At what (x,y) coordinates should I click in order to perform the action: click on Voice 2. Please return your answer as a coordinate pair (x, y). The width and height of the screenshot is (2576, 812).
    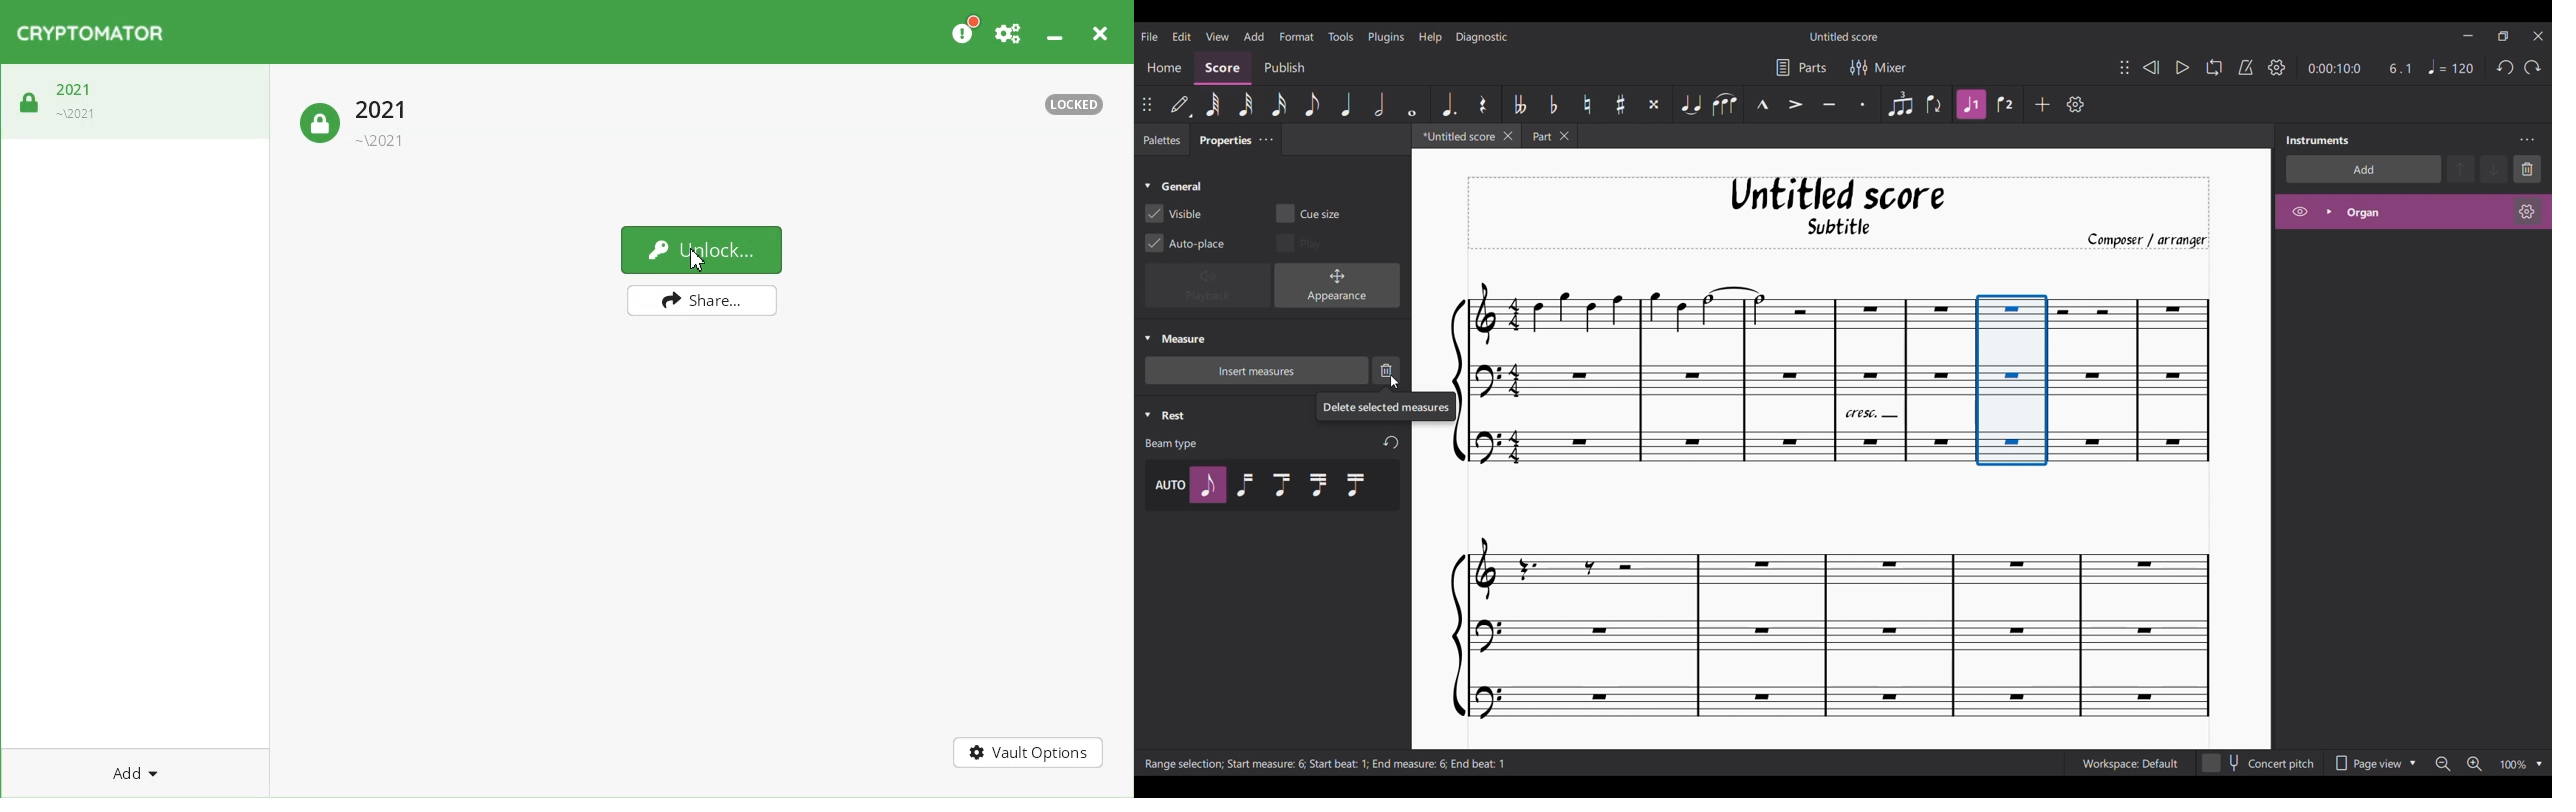
    Looking at the image, I should click on (2007, 104).